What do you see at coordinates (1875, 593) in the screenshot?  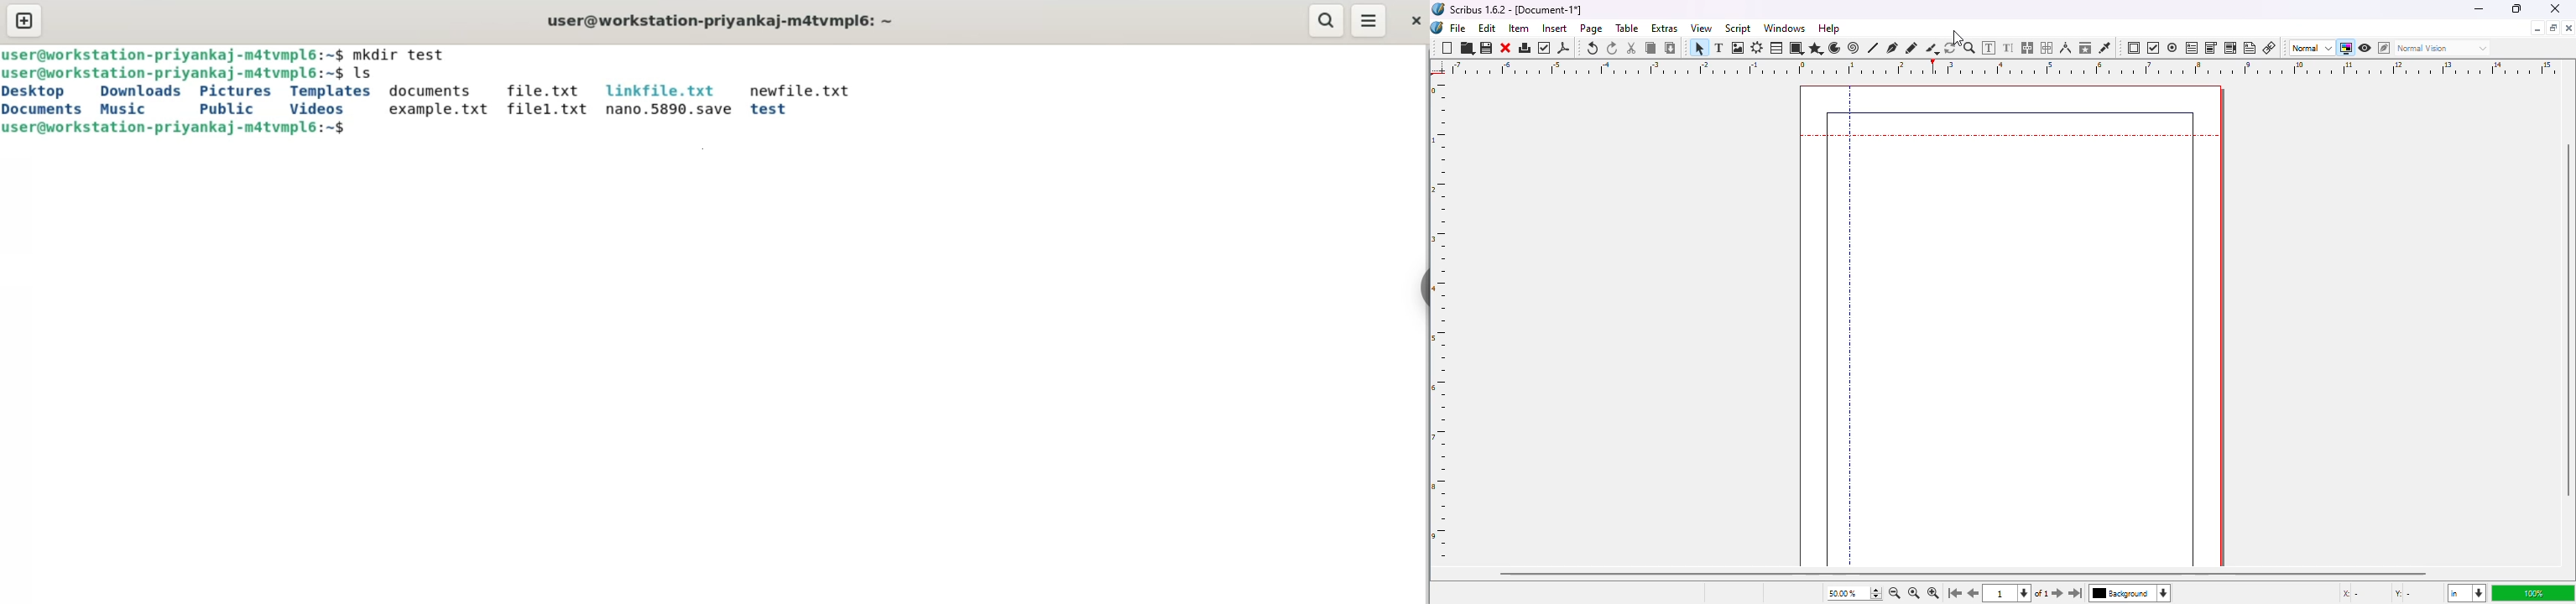 I see `zoom in and out` at bounding box center [1875, 593].